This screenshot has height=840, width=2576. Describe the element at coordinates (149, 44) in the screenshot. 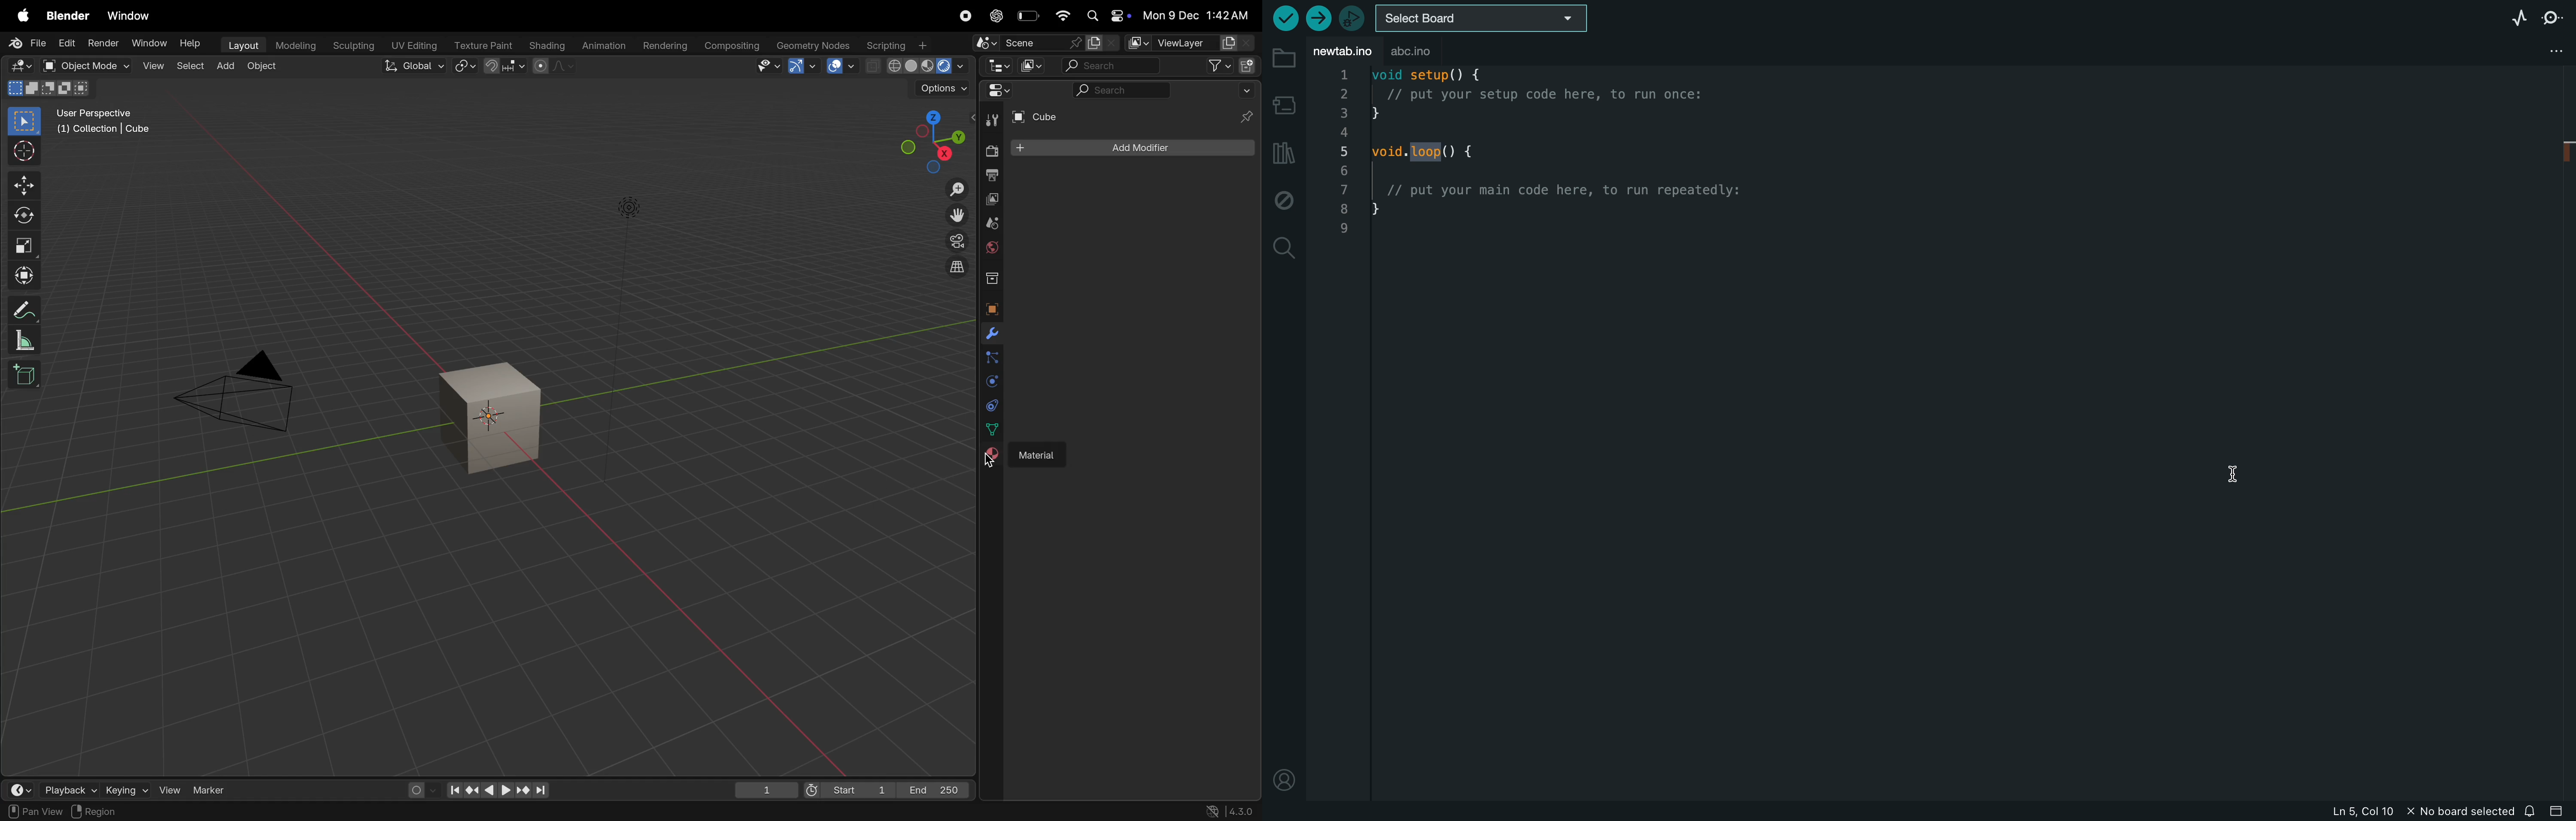

I see `window` at that location.